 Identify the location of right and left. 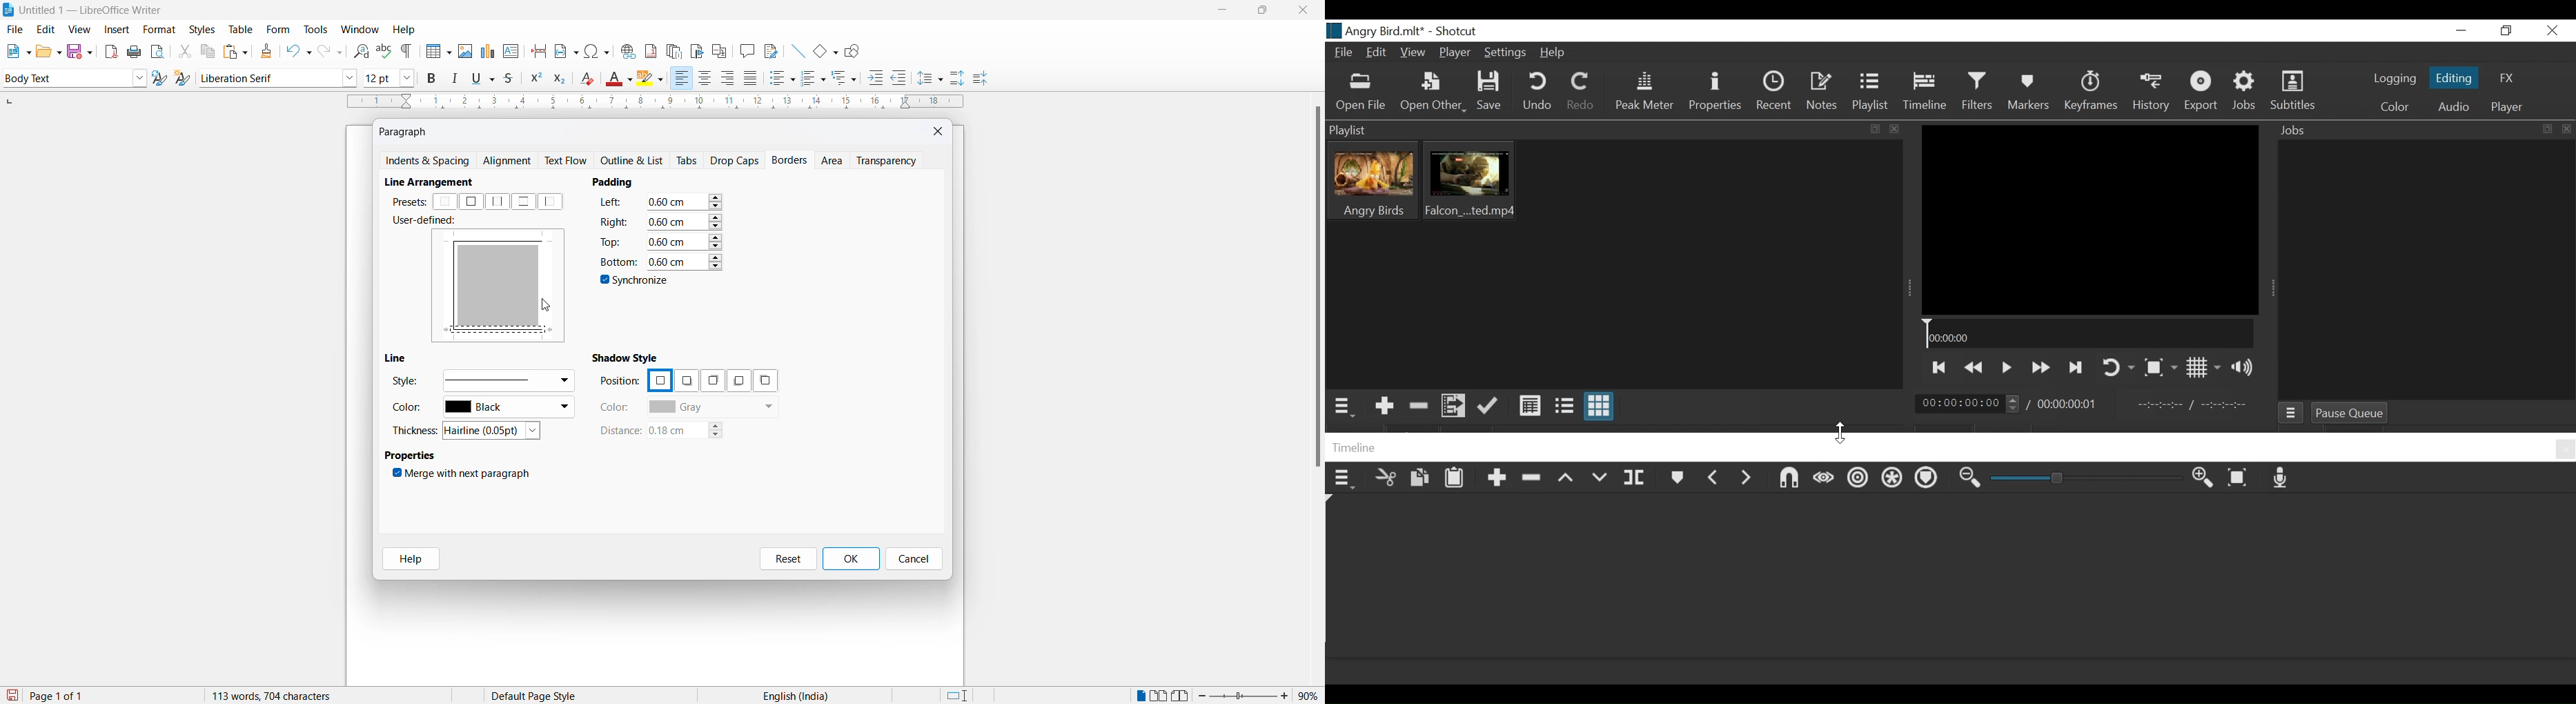
(498, 202).